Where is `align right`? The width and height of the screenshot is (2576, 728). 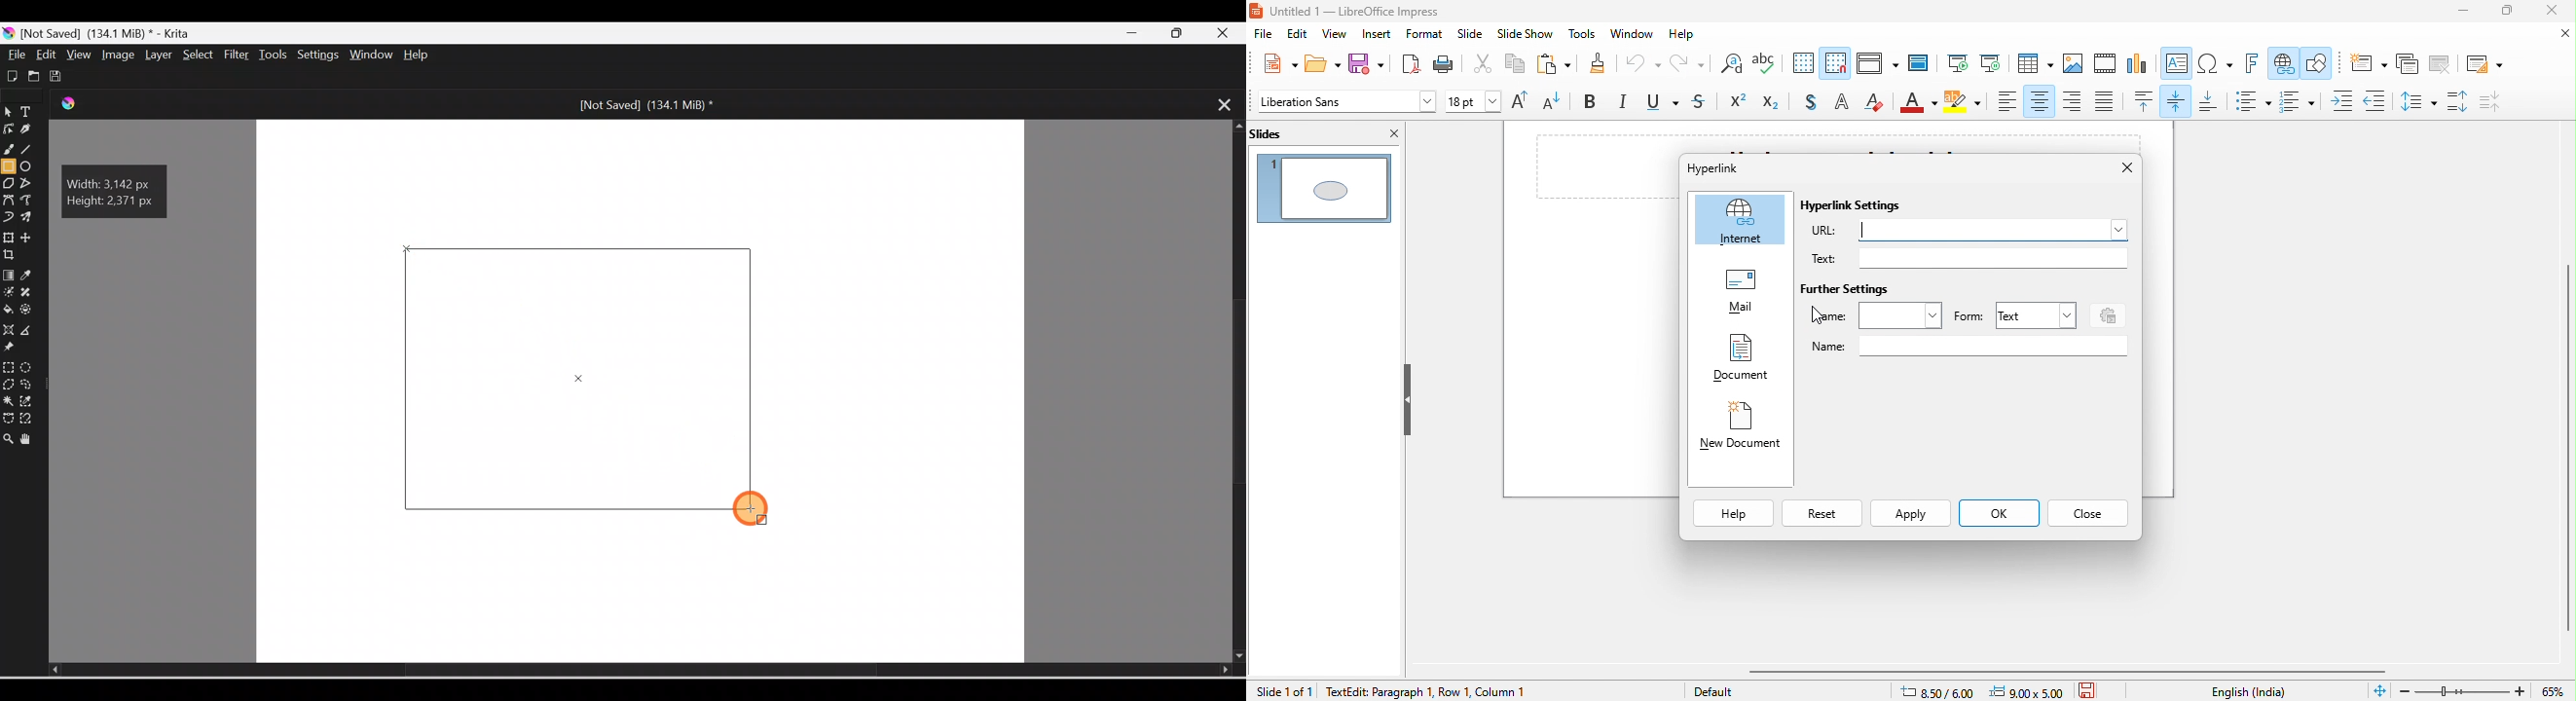
align right is located at coordinates (2073, 100).